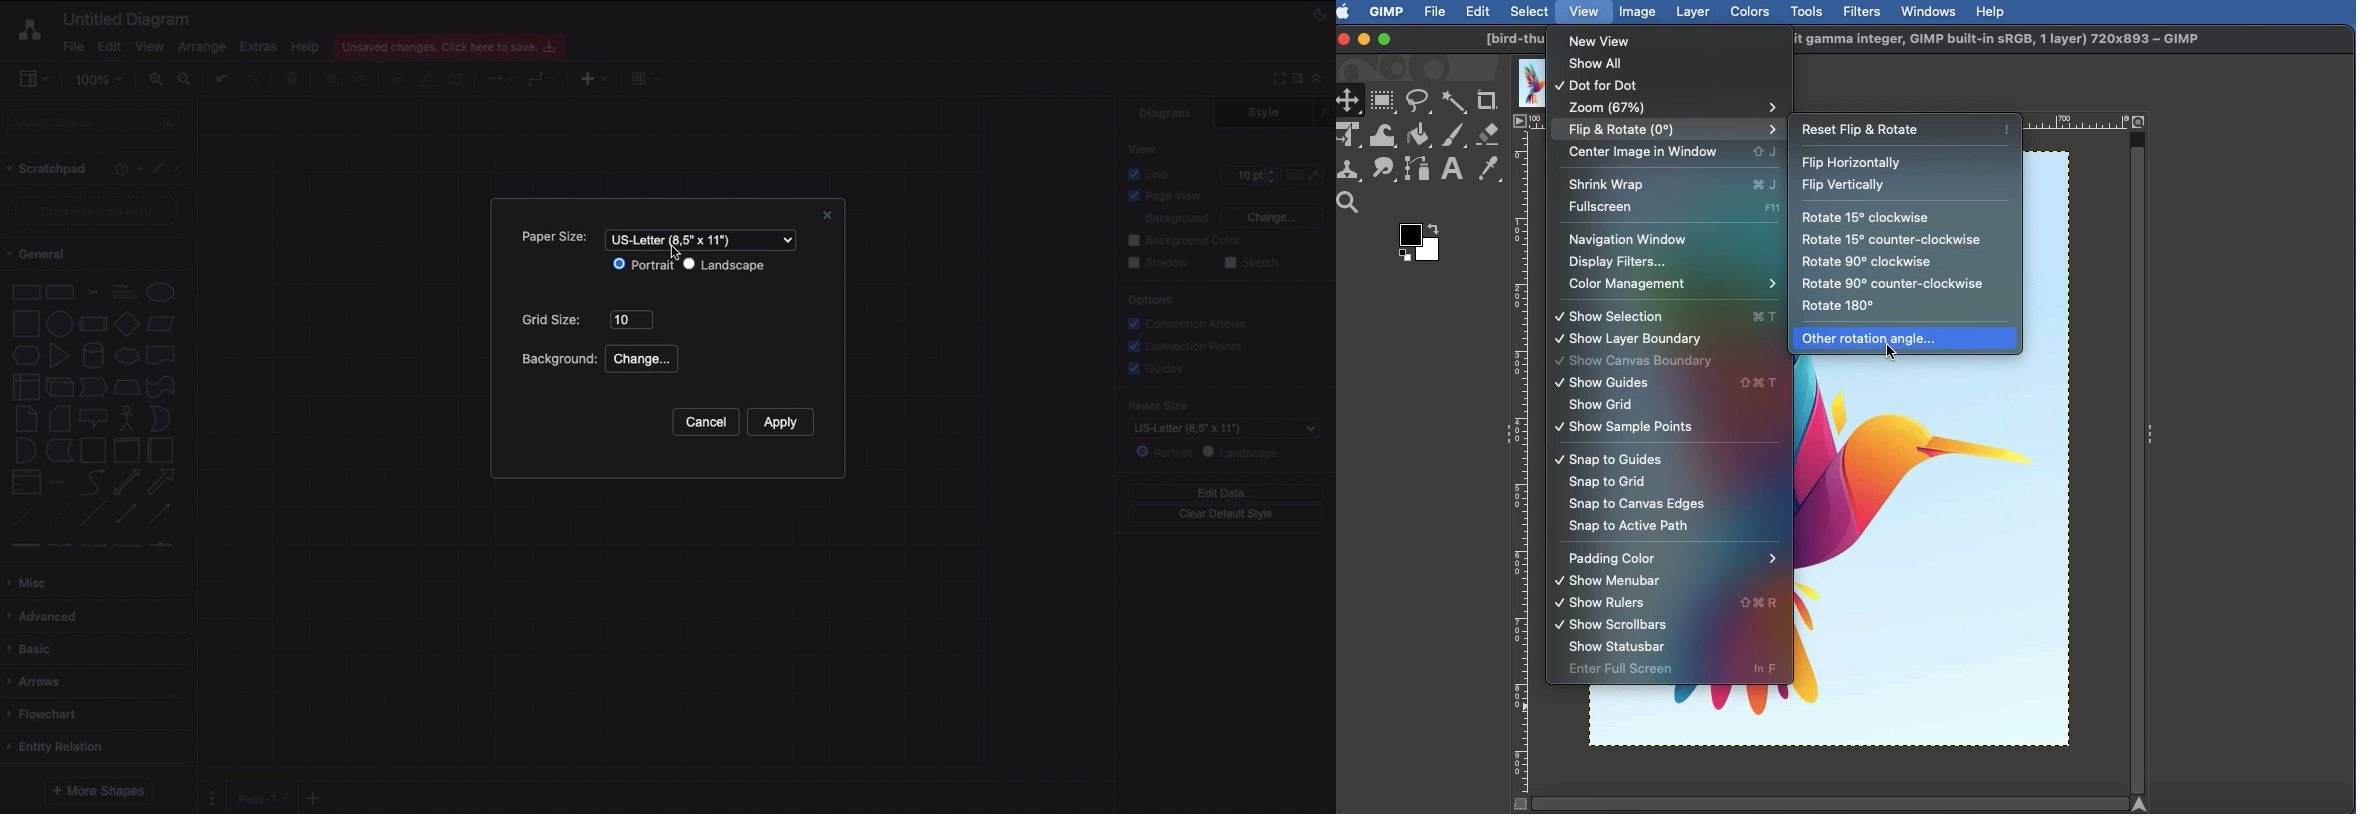 The height and width of the screenshot is (840, 2380). Describe the element at coordinates (1149, 299) in the screenshot. I see `Options` at that location.